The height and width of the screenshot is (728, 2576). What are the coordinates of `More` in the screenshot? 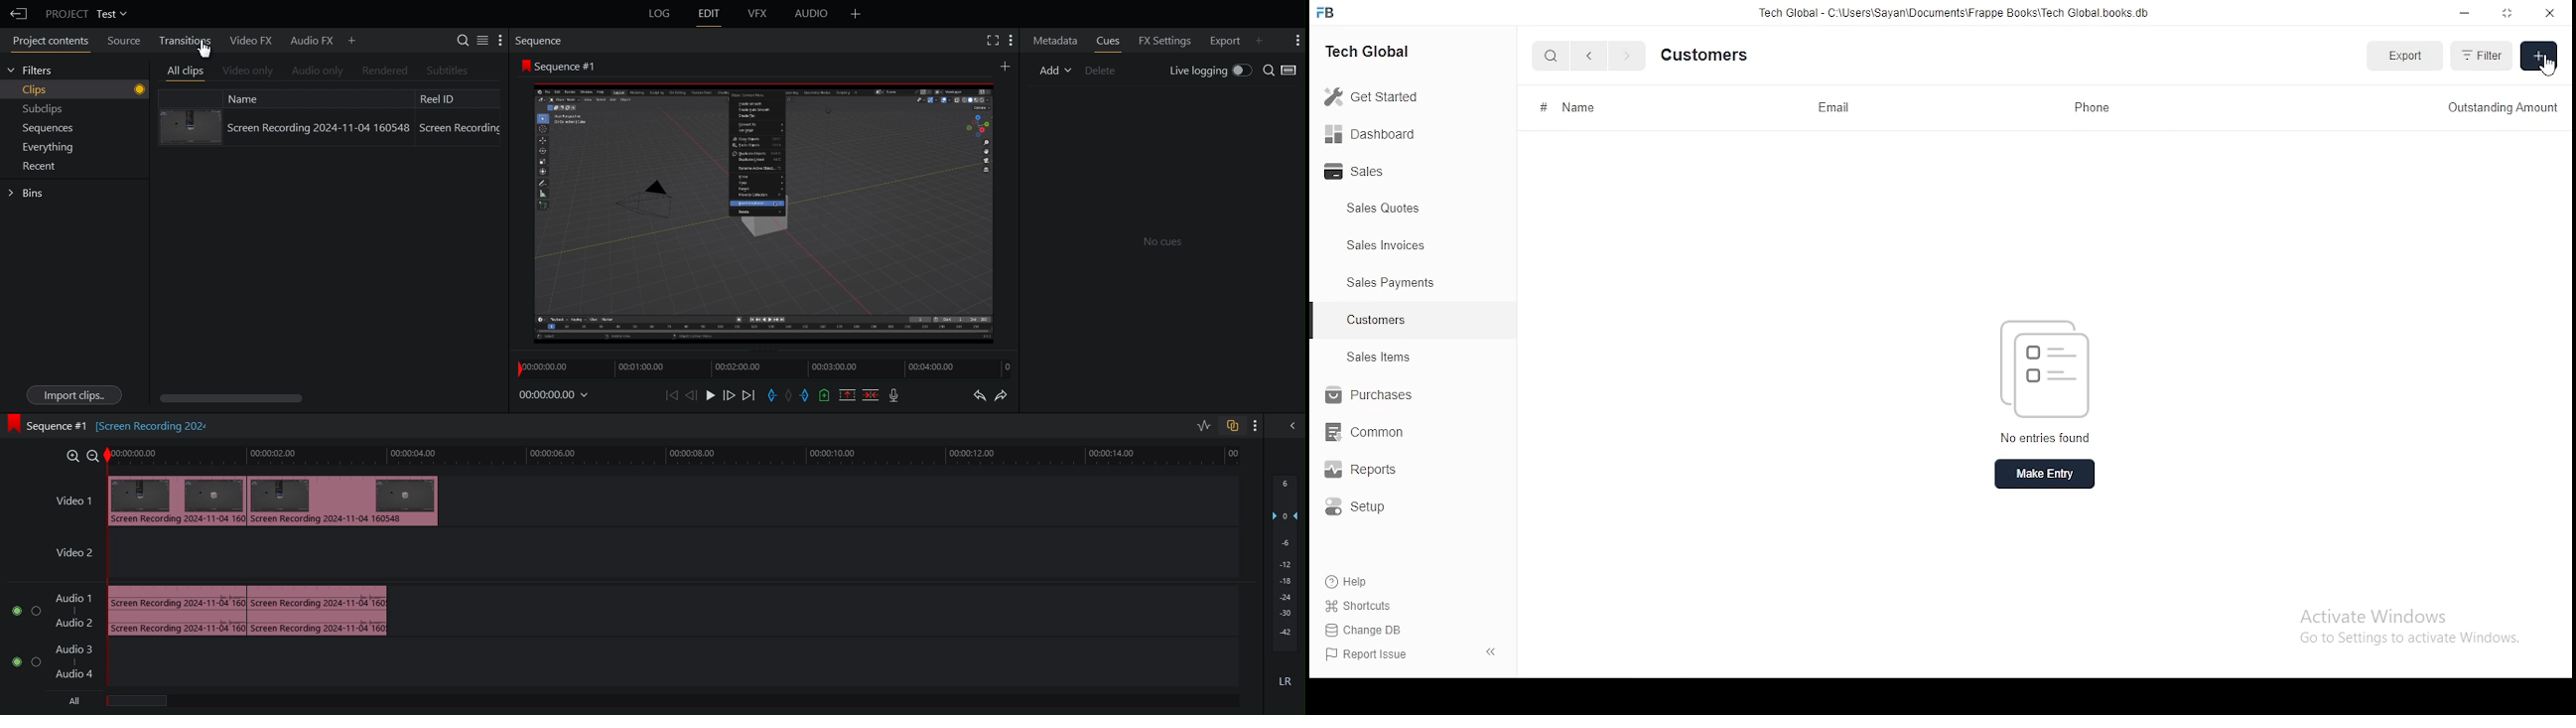 It's located at (1005, 65).